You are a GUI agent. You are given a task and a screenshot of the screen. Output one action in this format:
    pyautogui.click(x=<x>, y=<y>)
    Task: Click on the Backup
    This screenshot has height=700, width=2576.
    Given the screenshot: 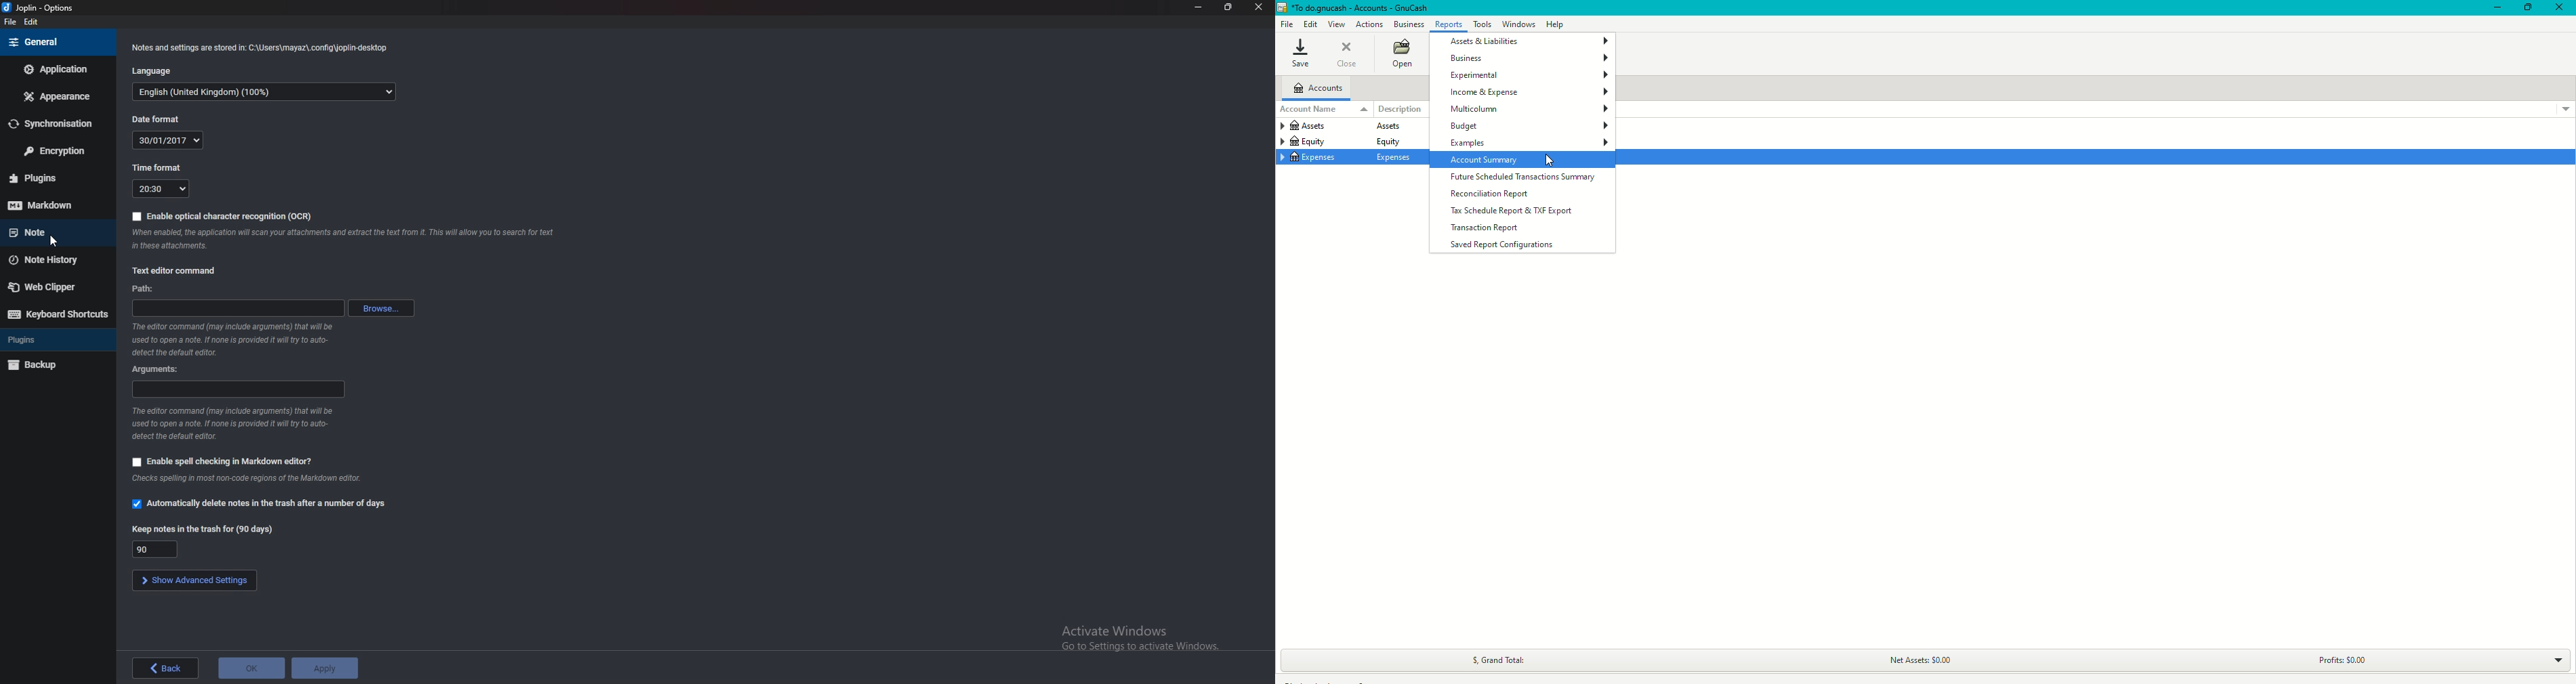 What is the action you would take?
    pyautogui.click(x=56, y=363)
    